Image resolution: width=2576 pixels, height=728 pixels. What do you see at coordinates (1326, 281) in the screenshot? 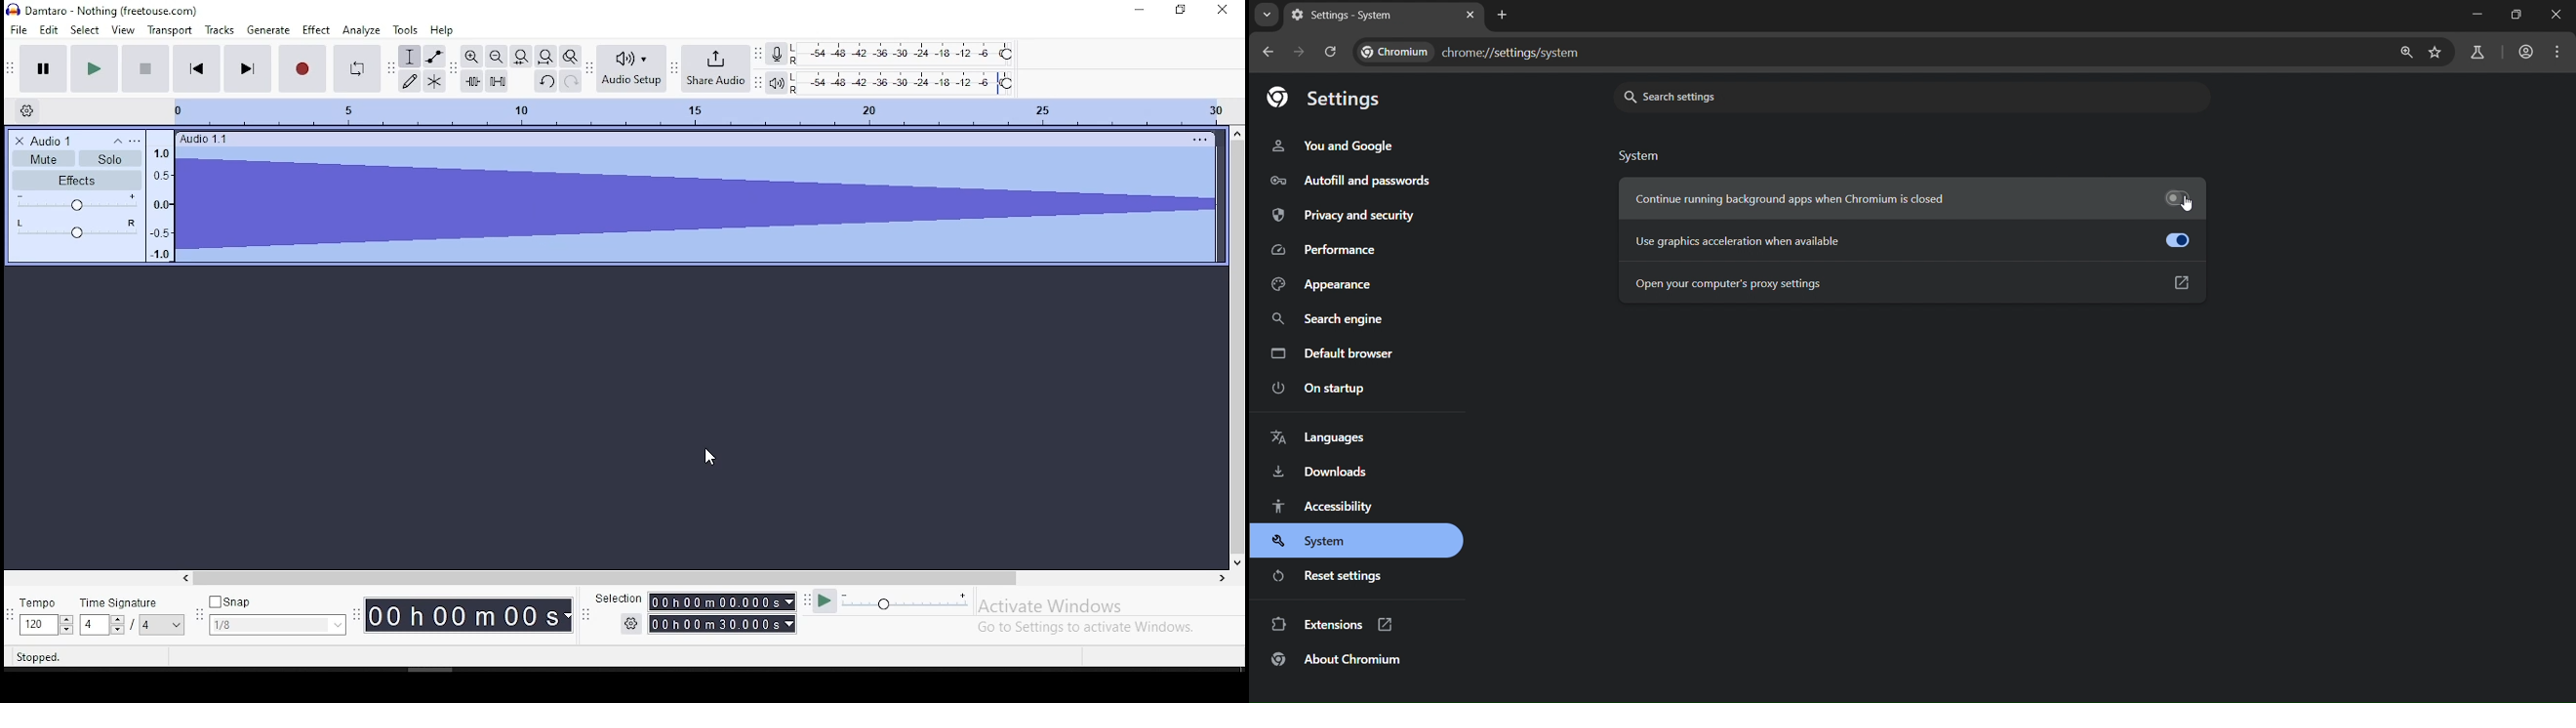
I see `appearance` at bounding box center [1326, 281].